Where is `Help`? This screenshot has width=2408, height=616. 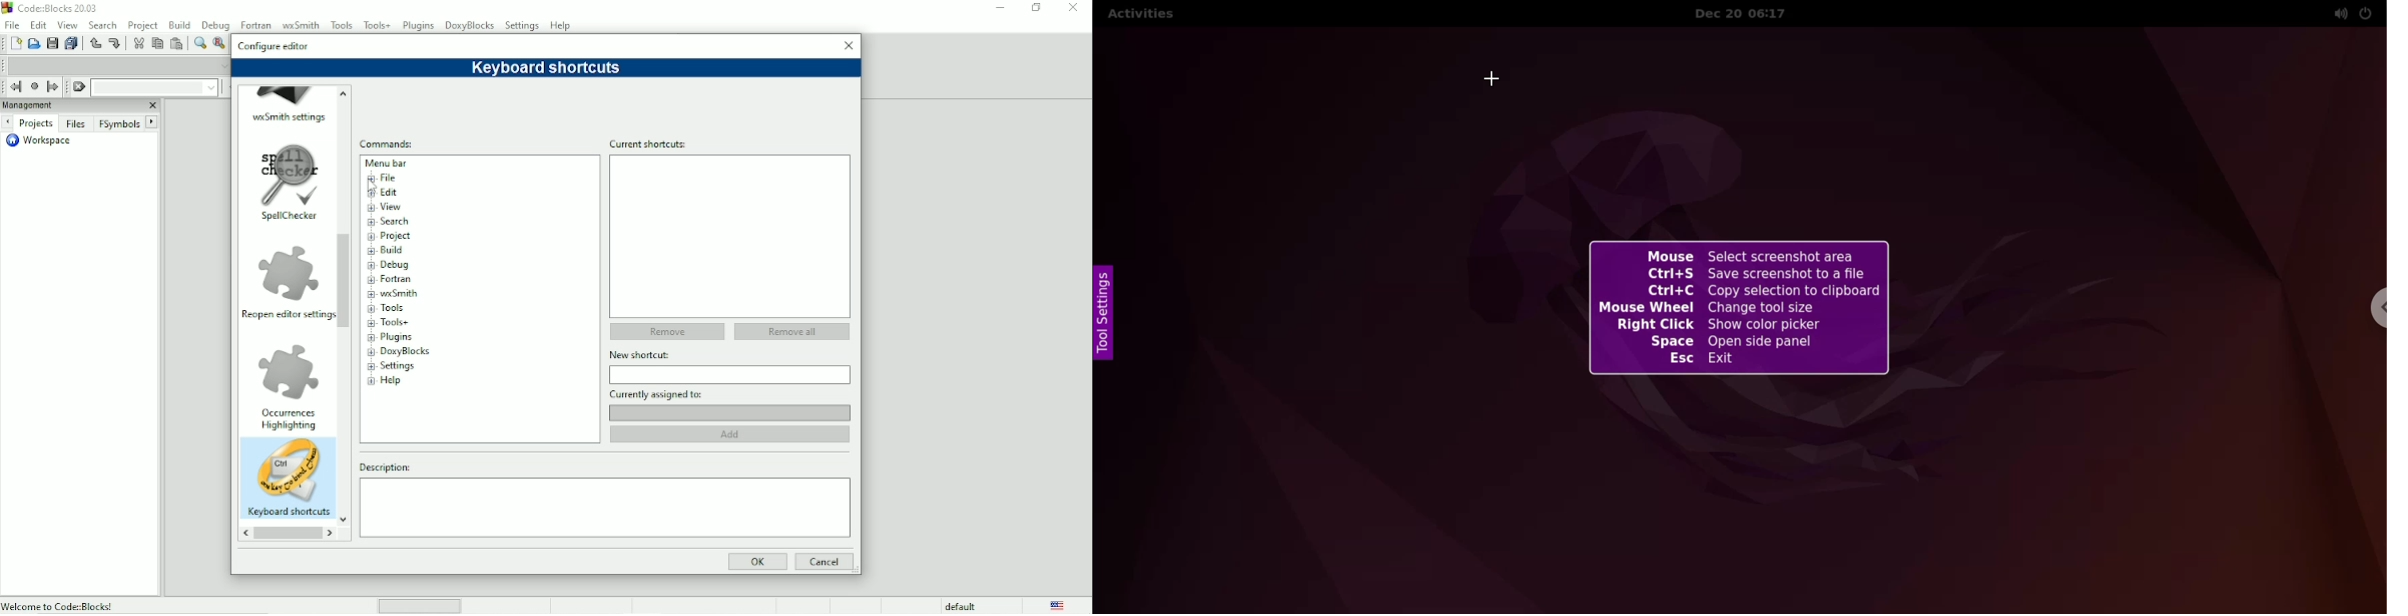
Help is located at coordinates (394, 382).